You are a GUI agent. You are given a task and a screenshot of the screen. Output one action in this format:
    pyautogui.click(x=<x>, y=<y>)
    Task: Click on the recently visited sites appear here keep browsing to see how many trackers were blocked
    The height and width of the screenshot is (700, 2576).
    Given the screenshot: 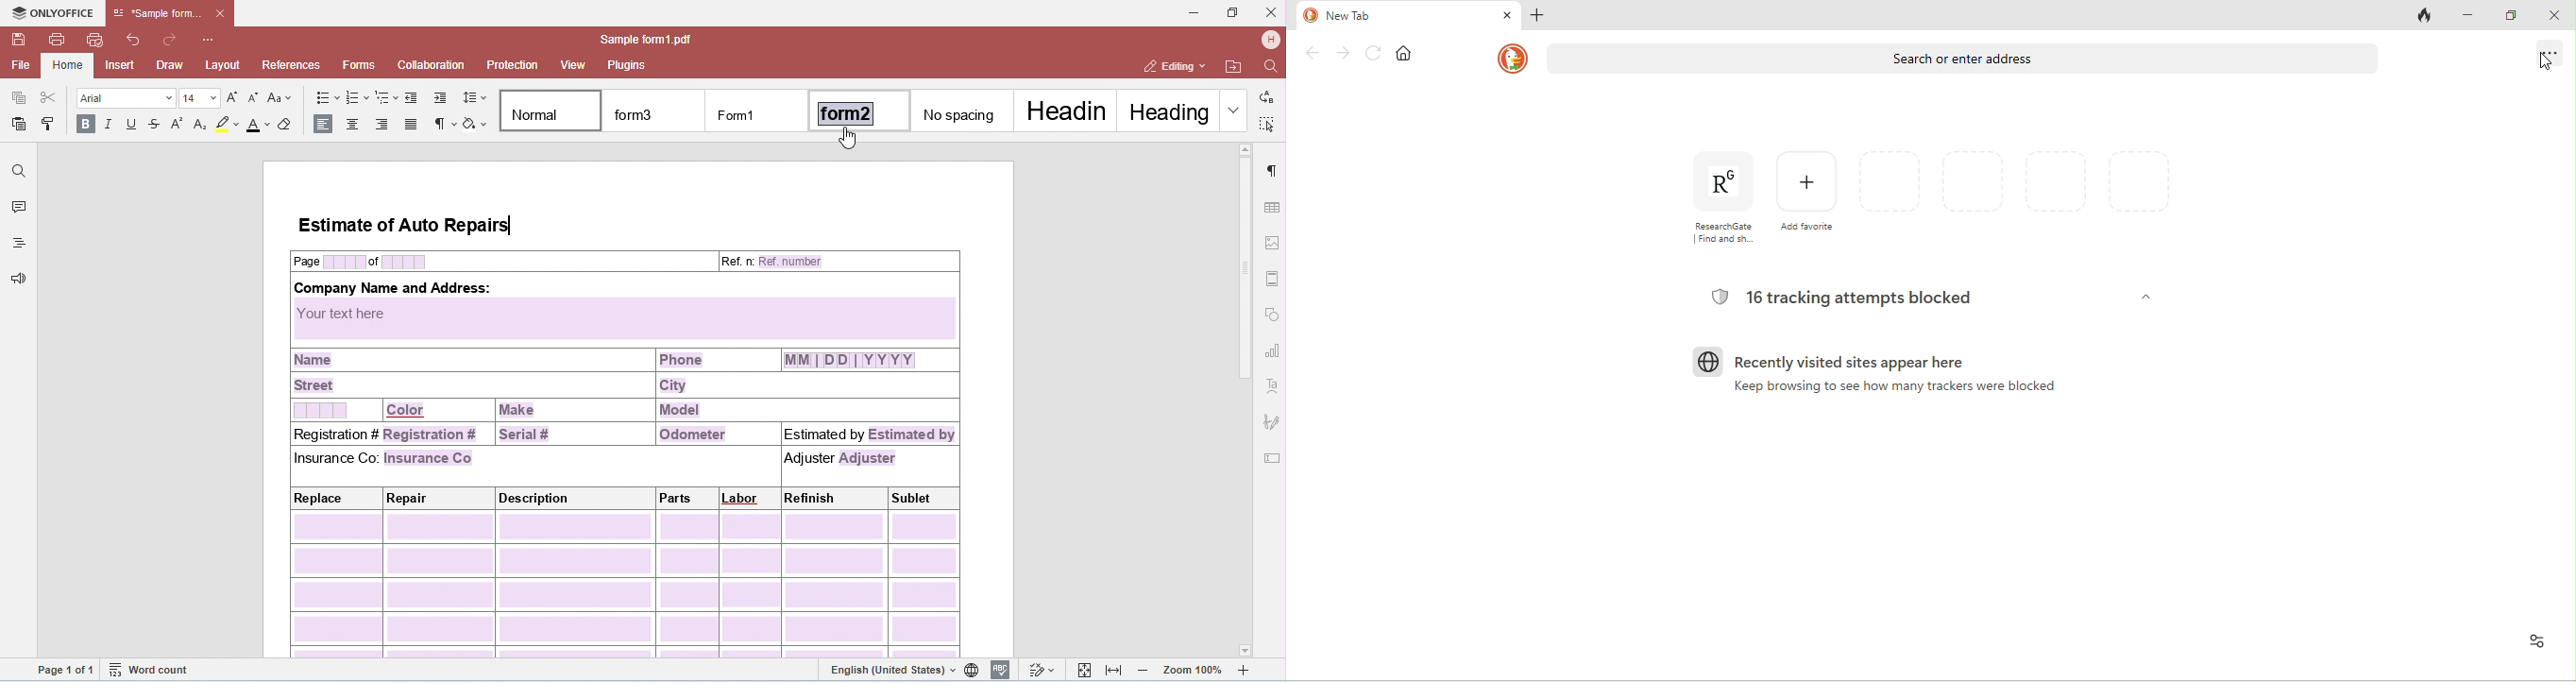 What is the action you would take?
    pyautogui.click(x=1876, y=381)
    